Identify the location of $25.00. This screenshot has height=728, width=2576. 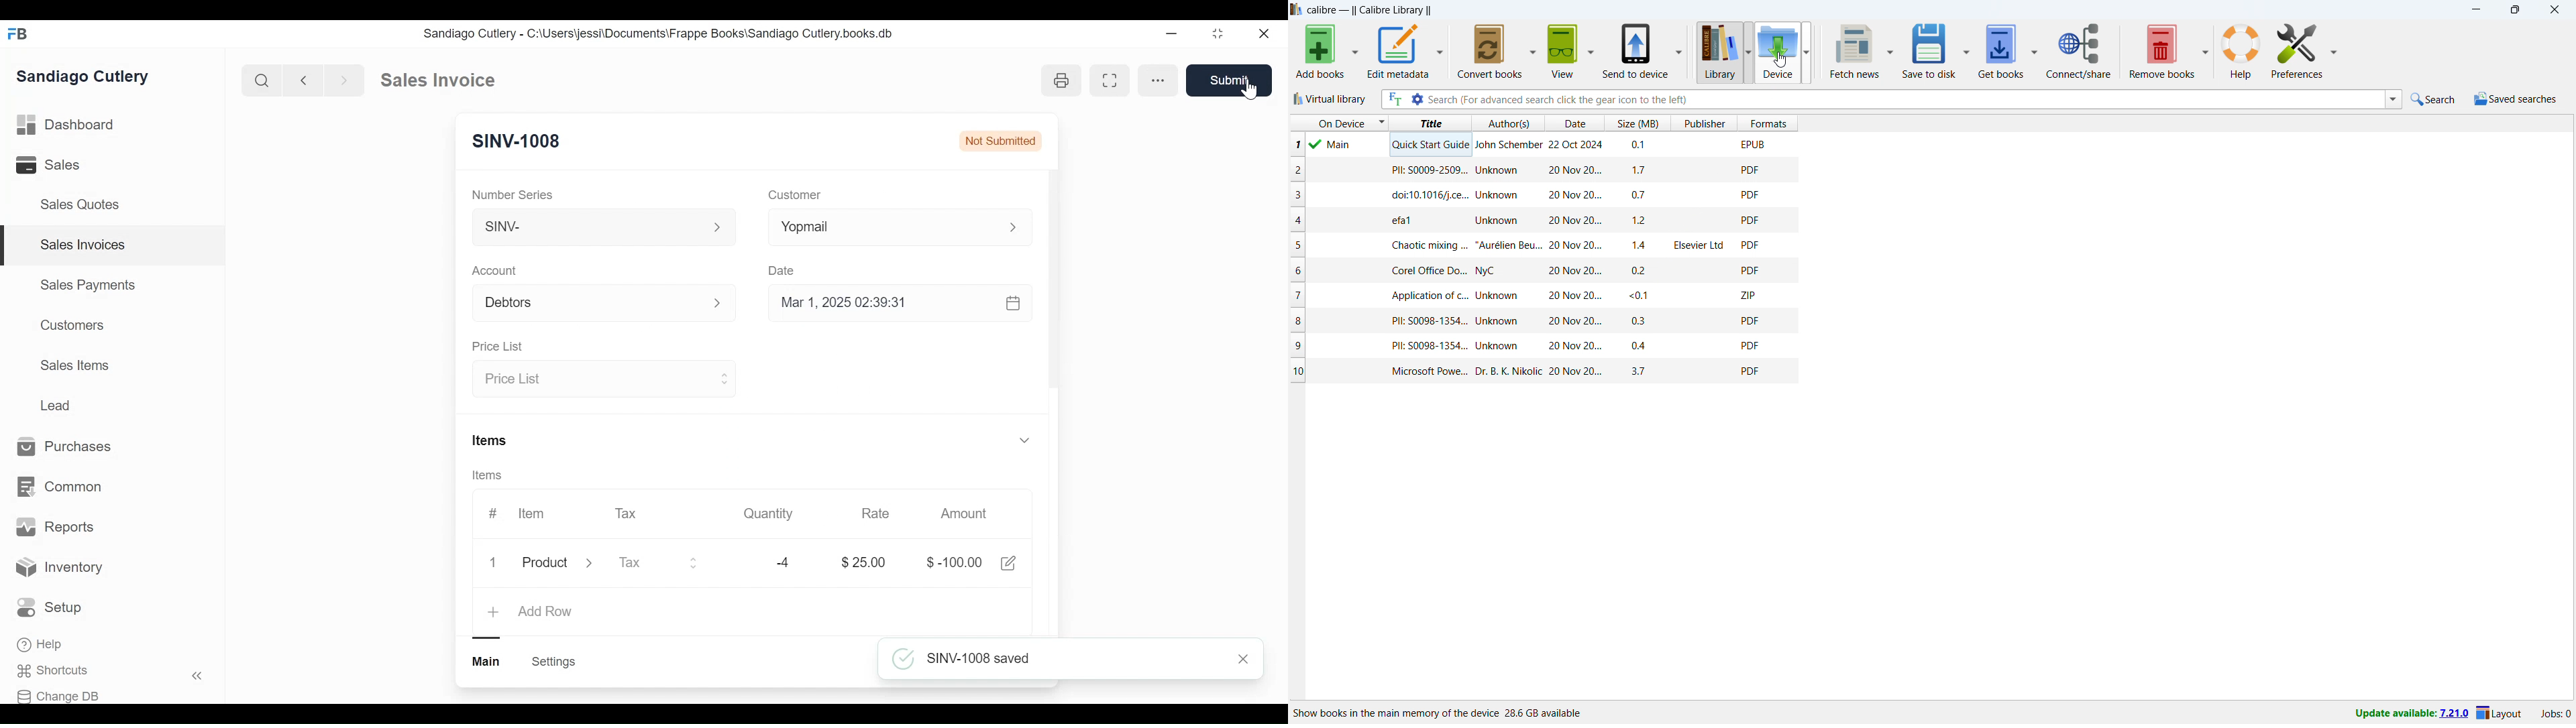
(864, 562).